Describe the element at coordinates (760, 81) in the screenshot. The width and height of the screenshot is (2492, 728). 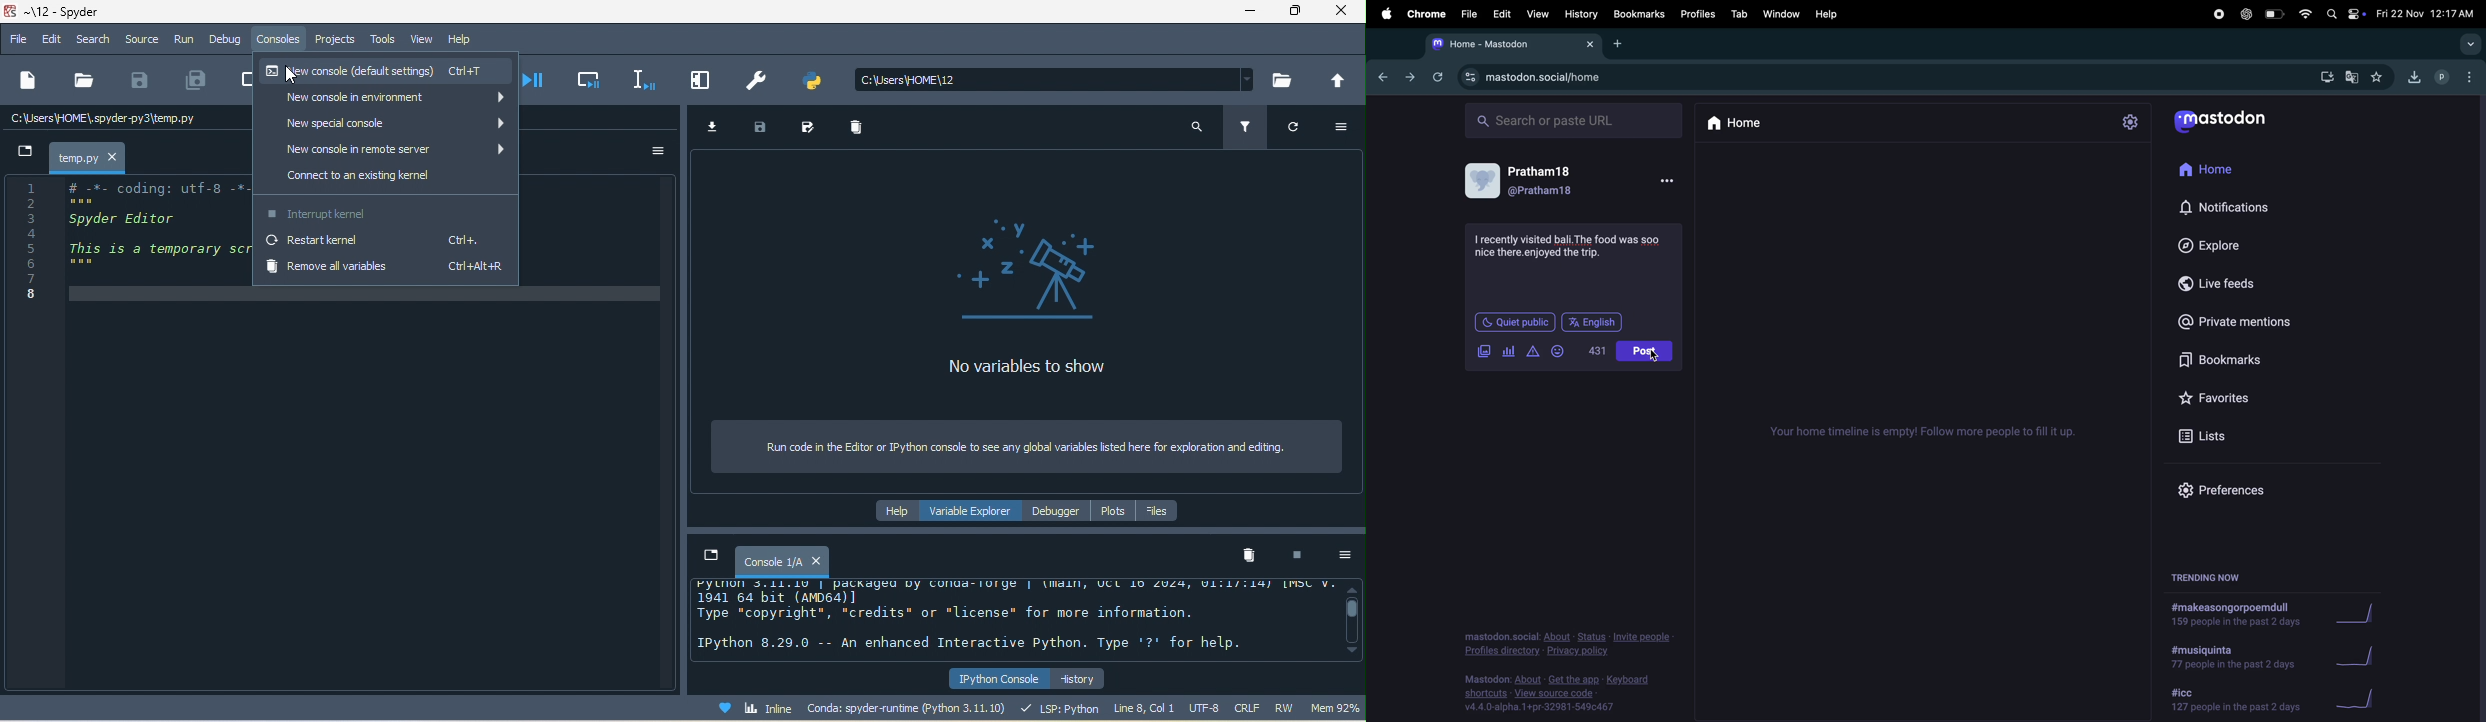
I see `preference` at that location.